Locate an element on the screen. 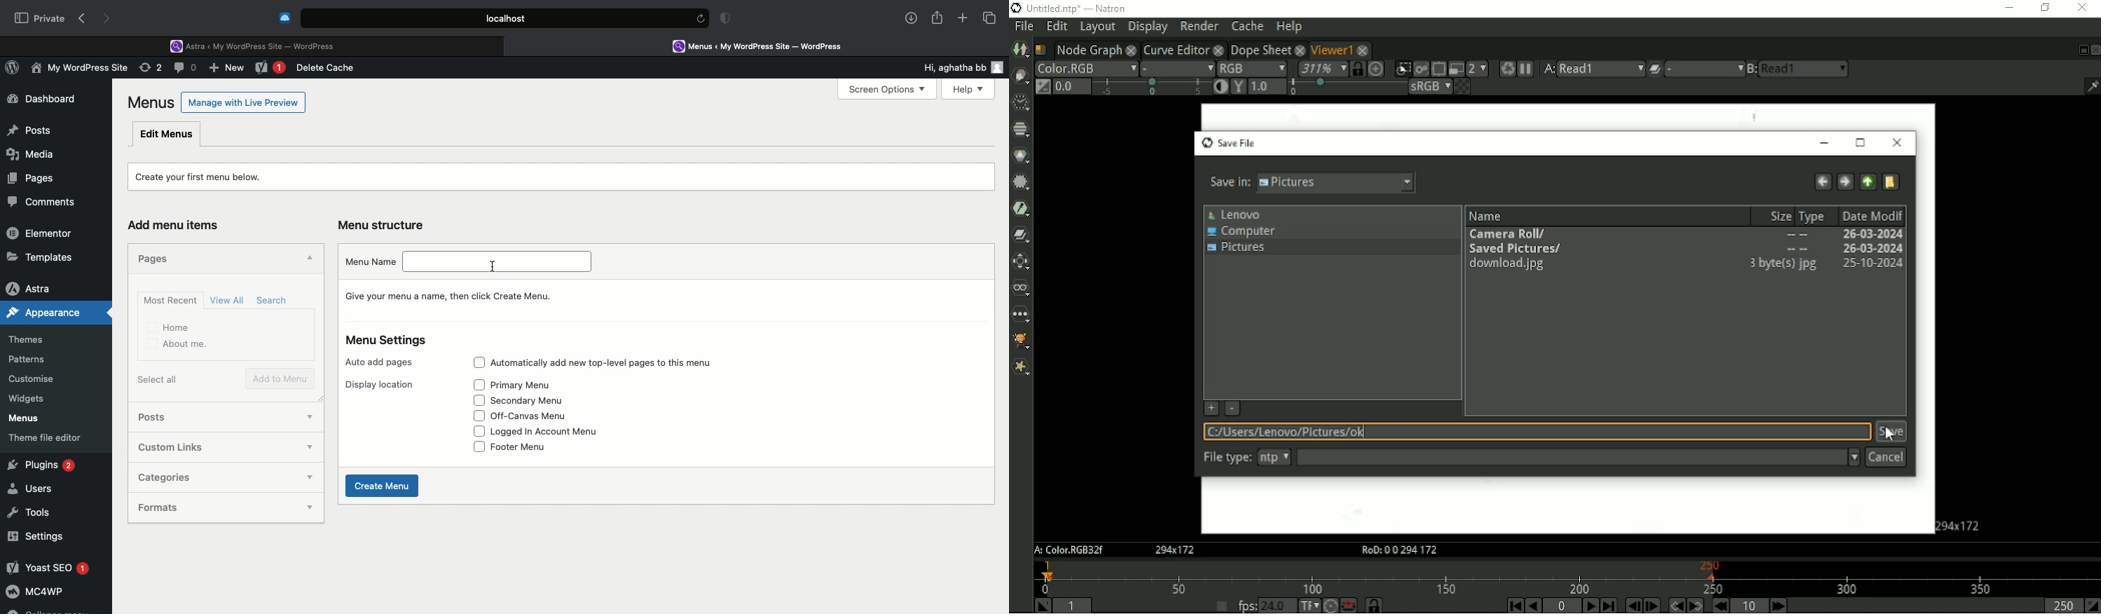 This screenshot has width=2128, height=616. Screen Options is located at coordinates (886, 90).